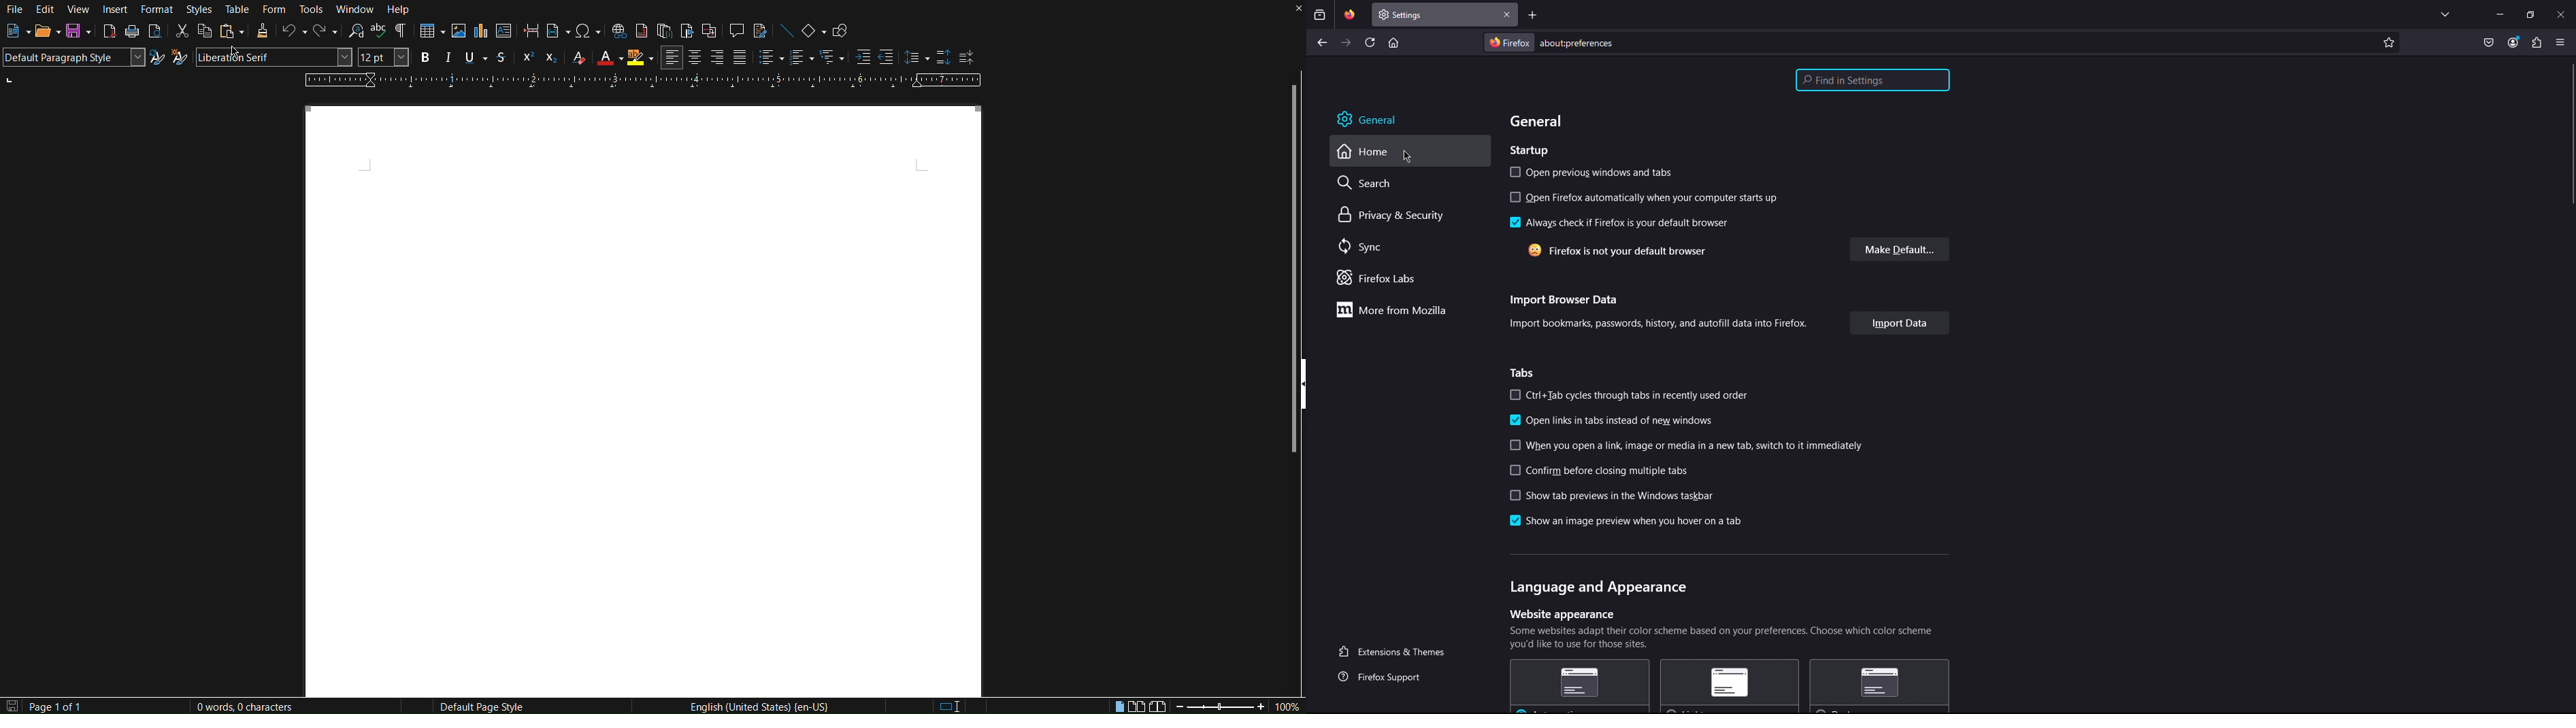 The height and width of the screenshot is (728, 2576). I want to click on Import Data, so click(1900, 323).